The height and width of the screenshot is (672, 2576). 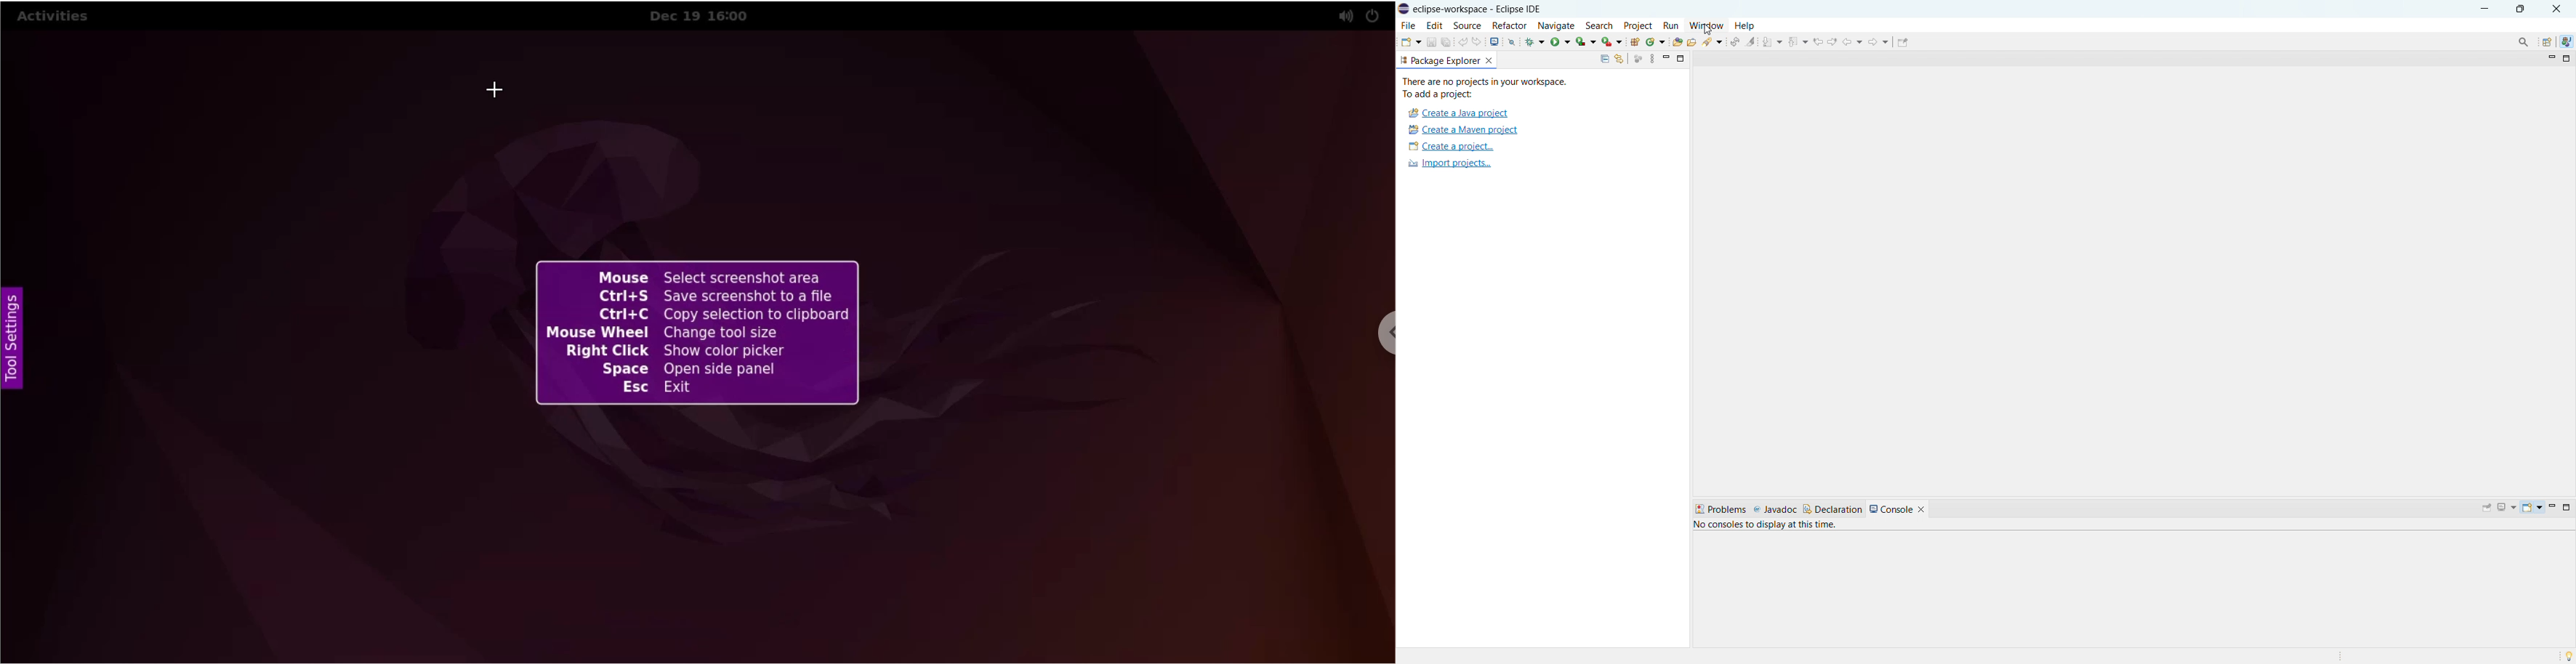 What do you see at coordinates (1635, 42) in the screenshot?
I see `new java type` at bounding box center [1635, 42].